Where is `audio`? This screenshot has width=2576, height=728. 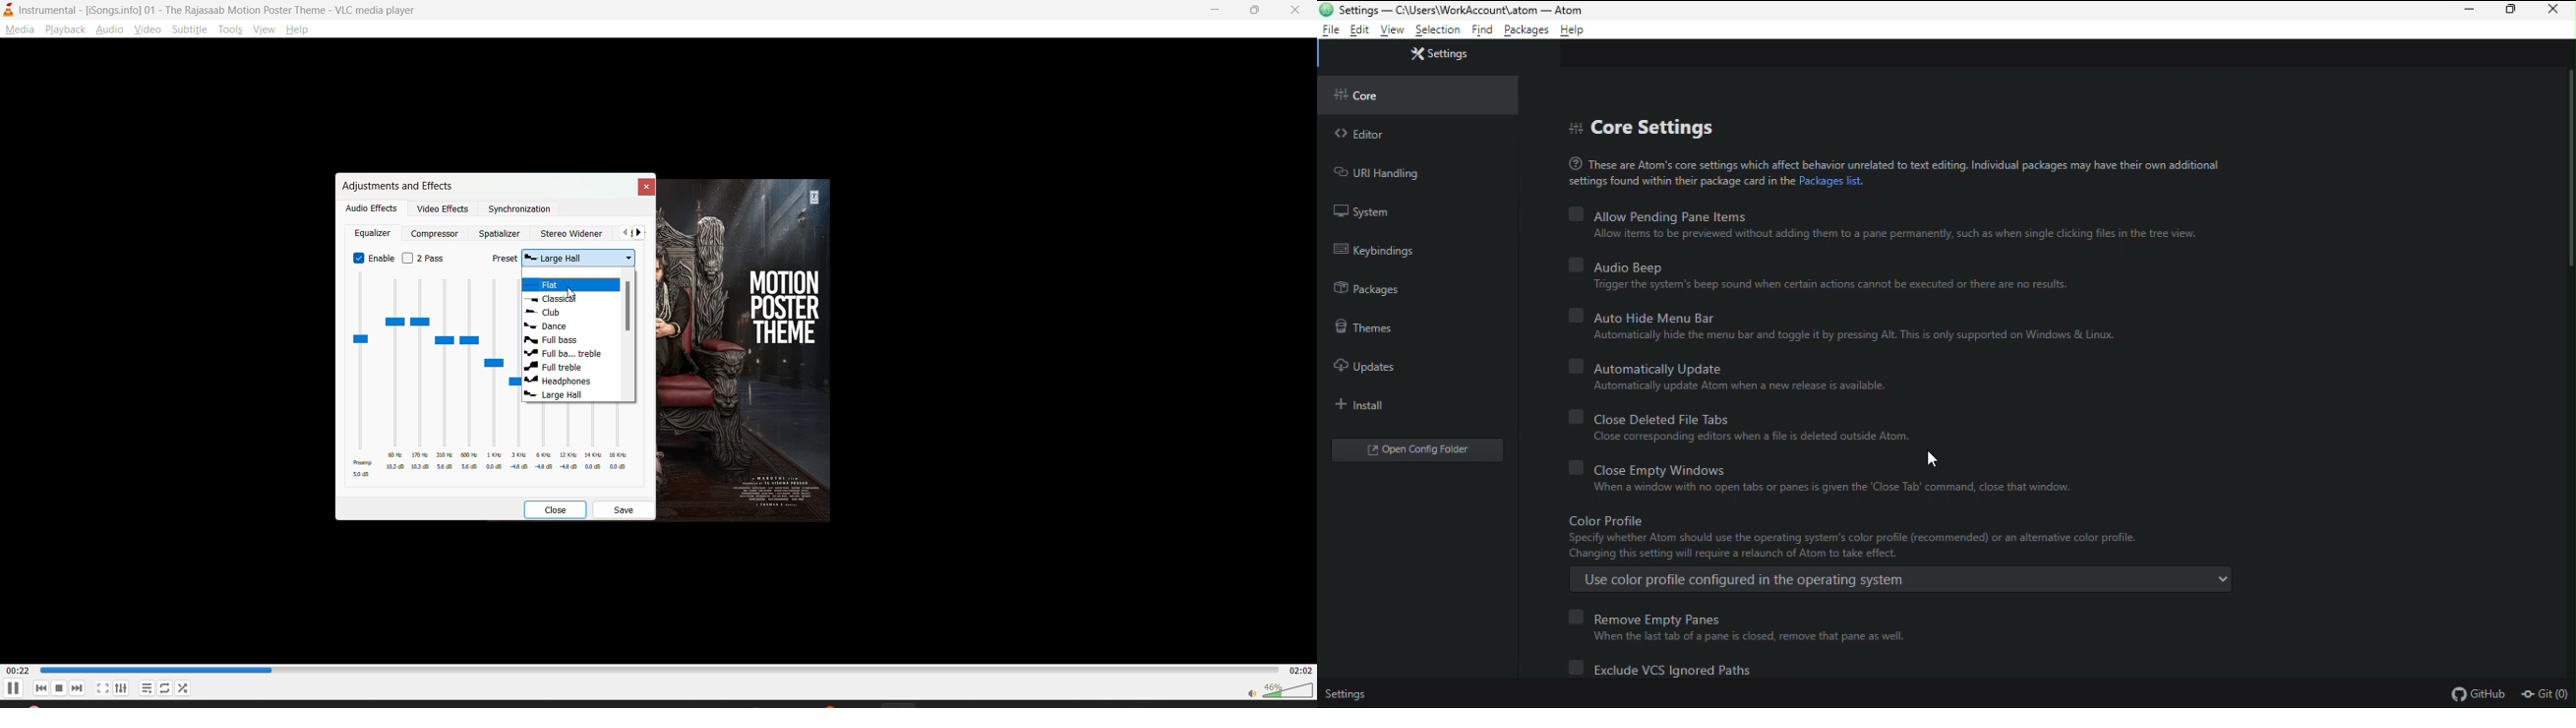
audio is located at coordinates (111, 30).